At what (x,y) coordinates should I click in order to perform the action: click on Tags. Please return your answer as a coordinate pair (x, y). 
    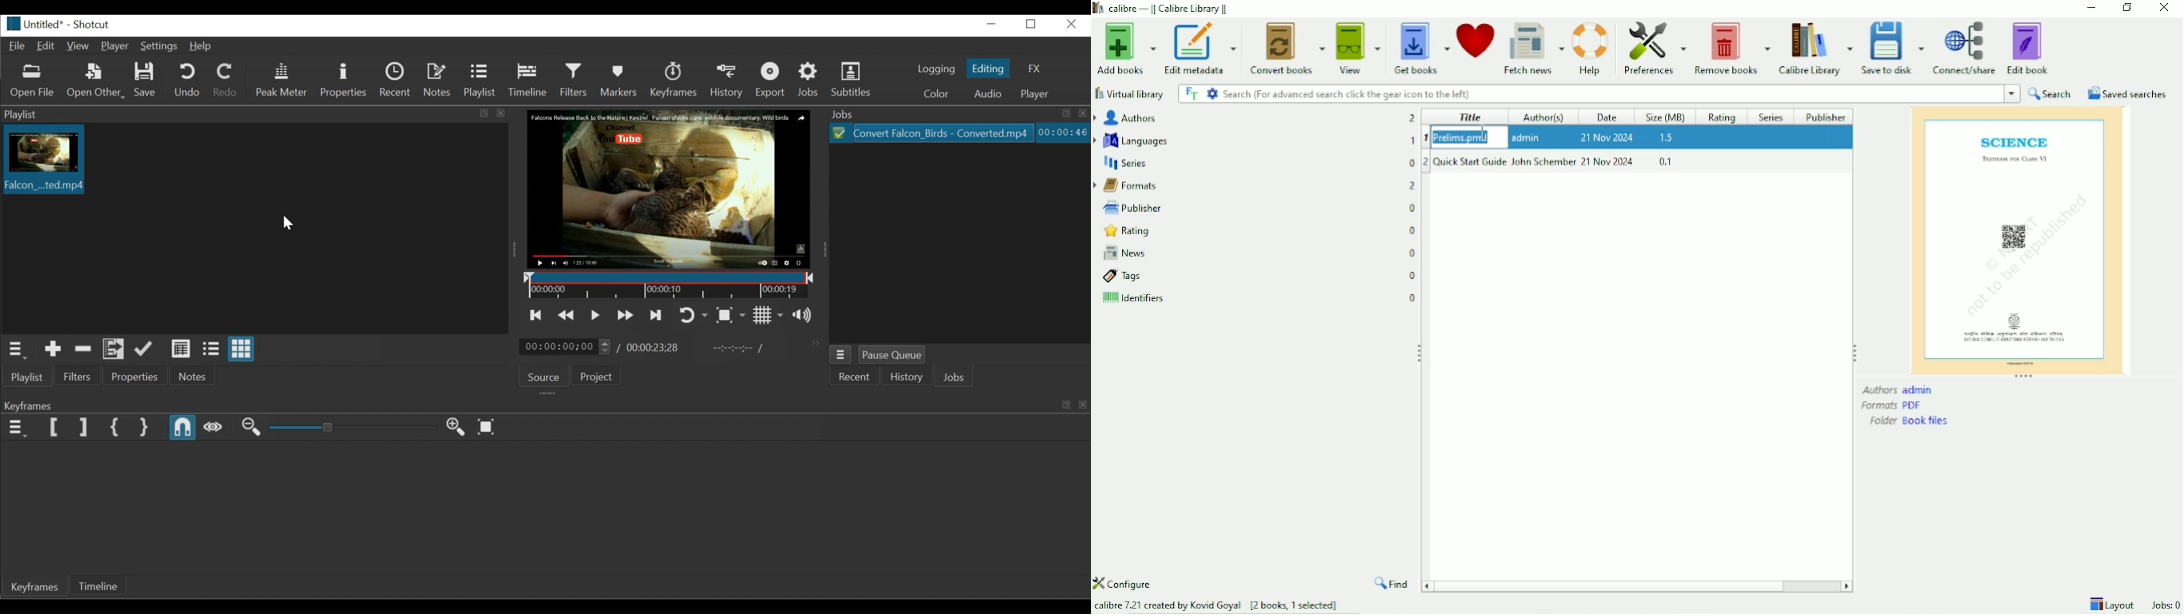
    Looking at the image, I should click on (1119, 277).